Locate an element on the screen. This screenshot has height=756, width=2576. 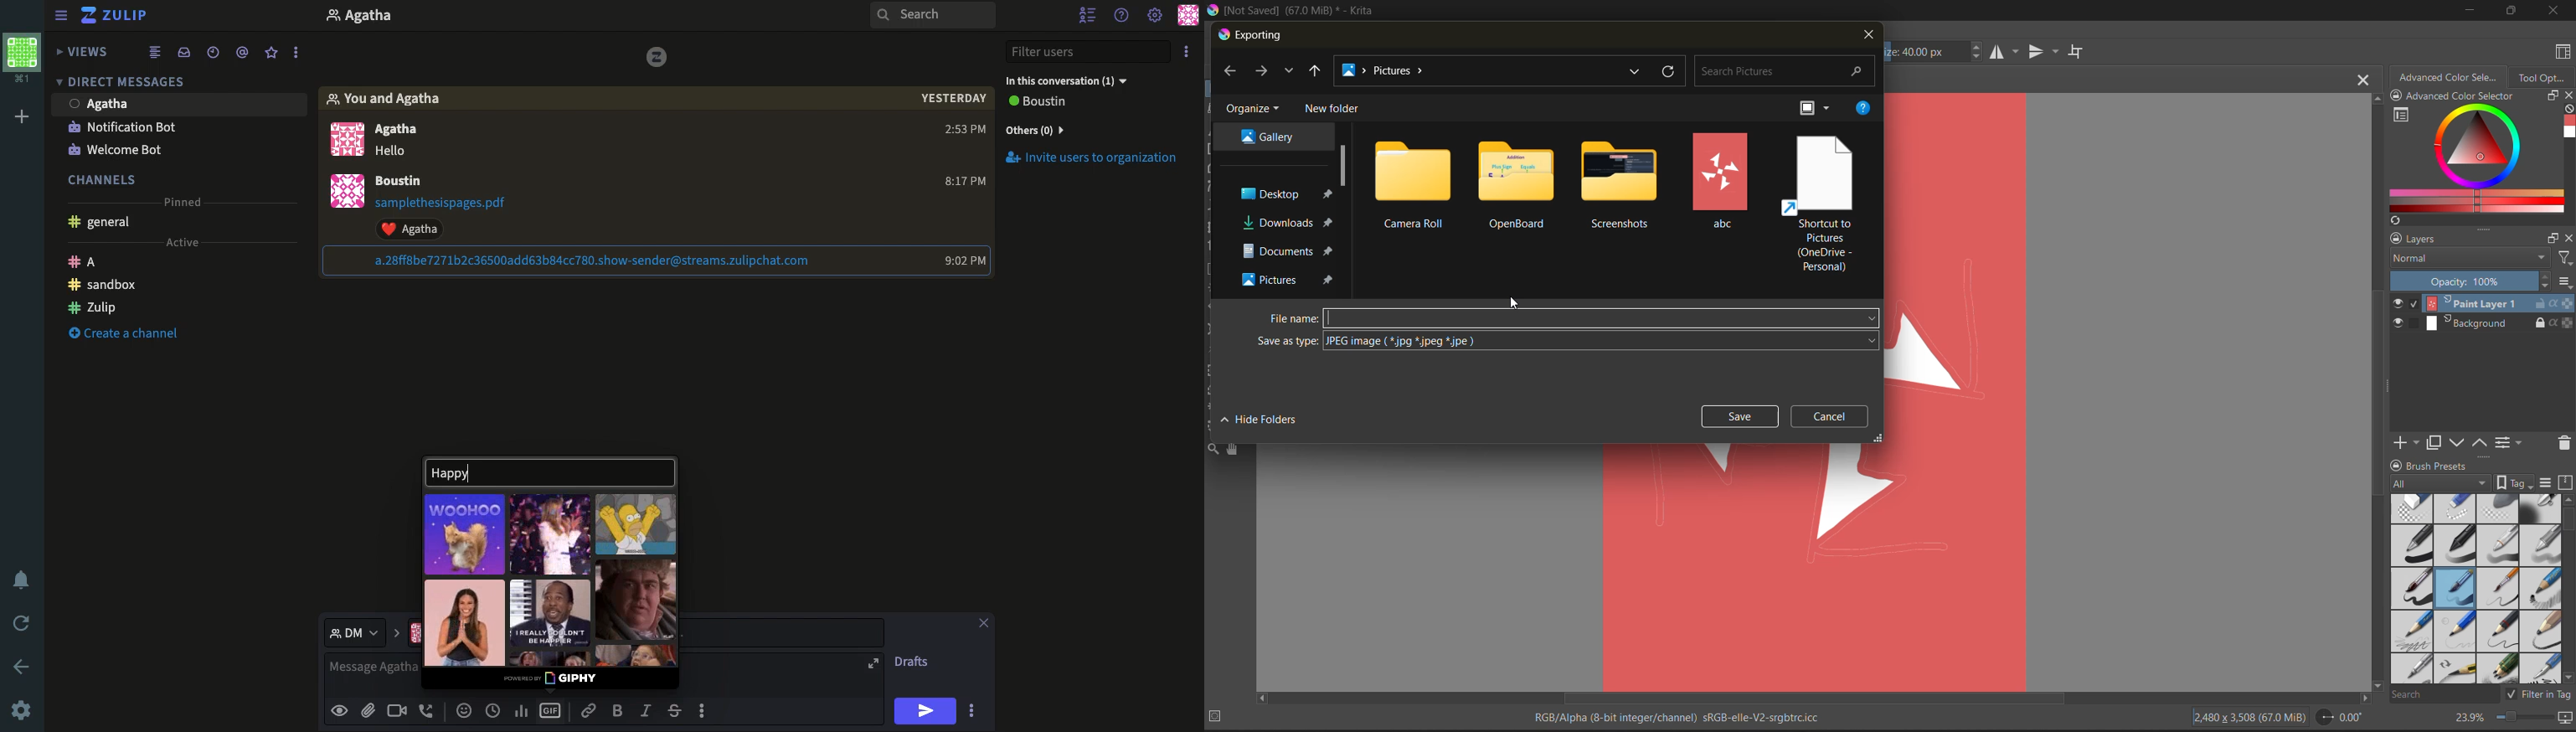
layers is located at coordinates (2463, 240).